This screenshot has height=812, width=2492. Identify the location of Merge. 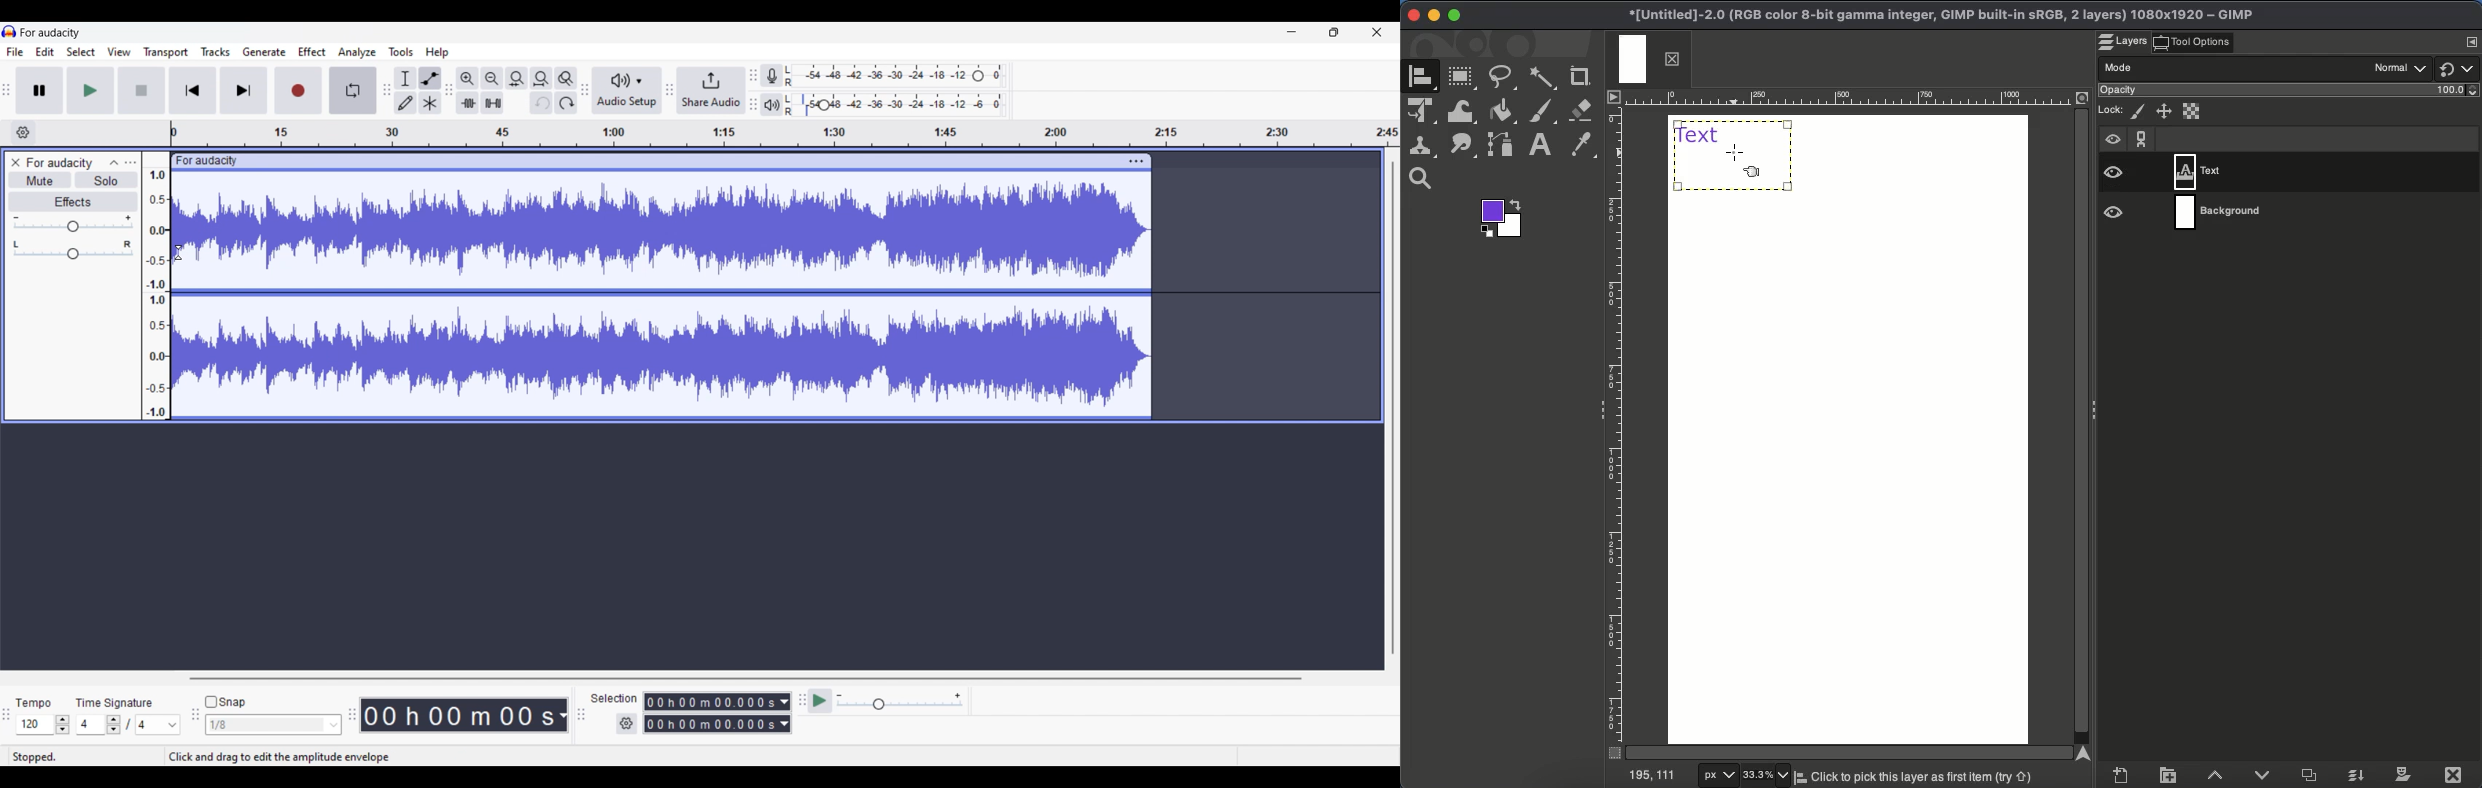
(2358, 773).